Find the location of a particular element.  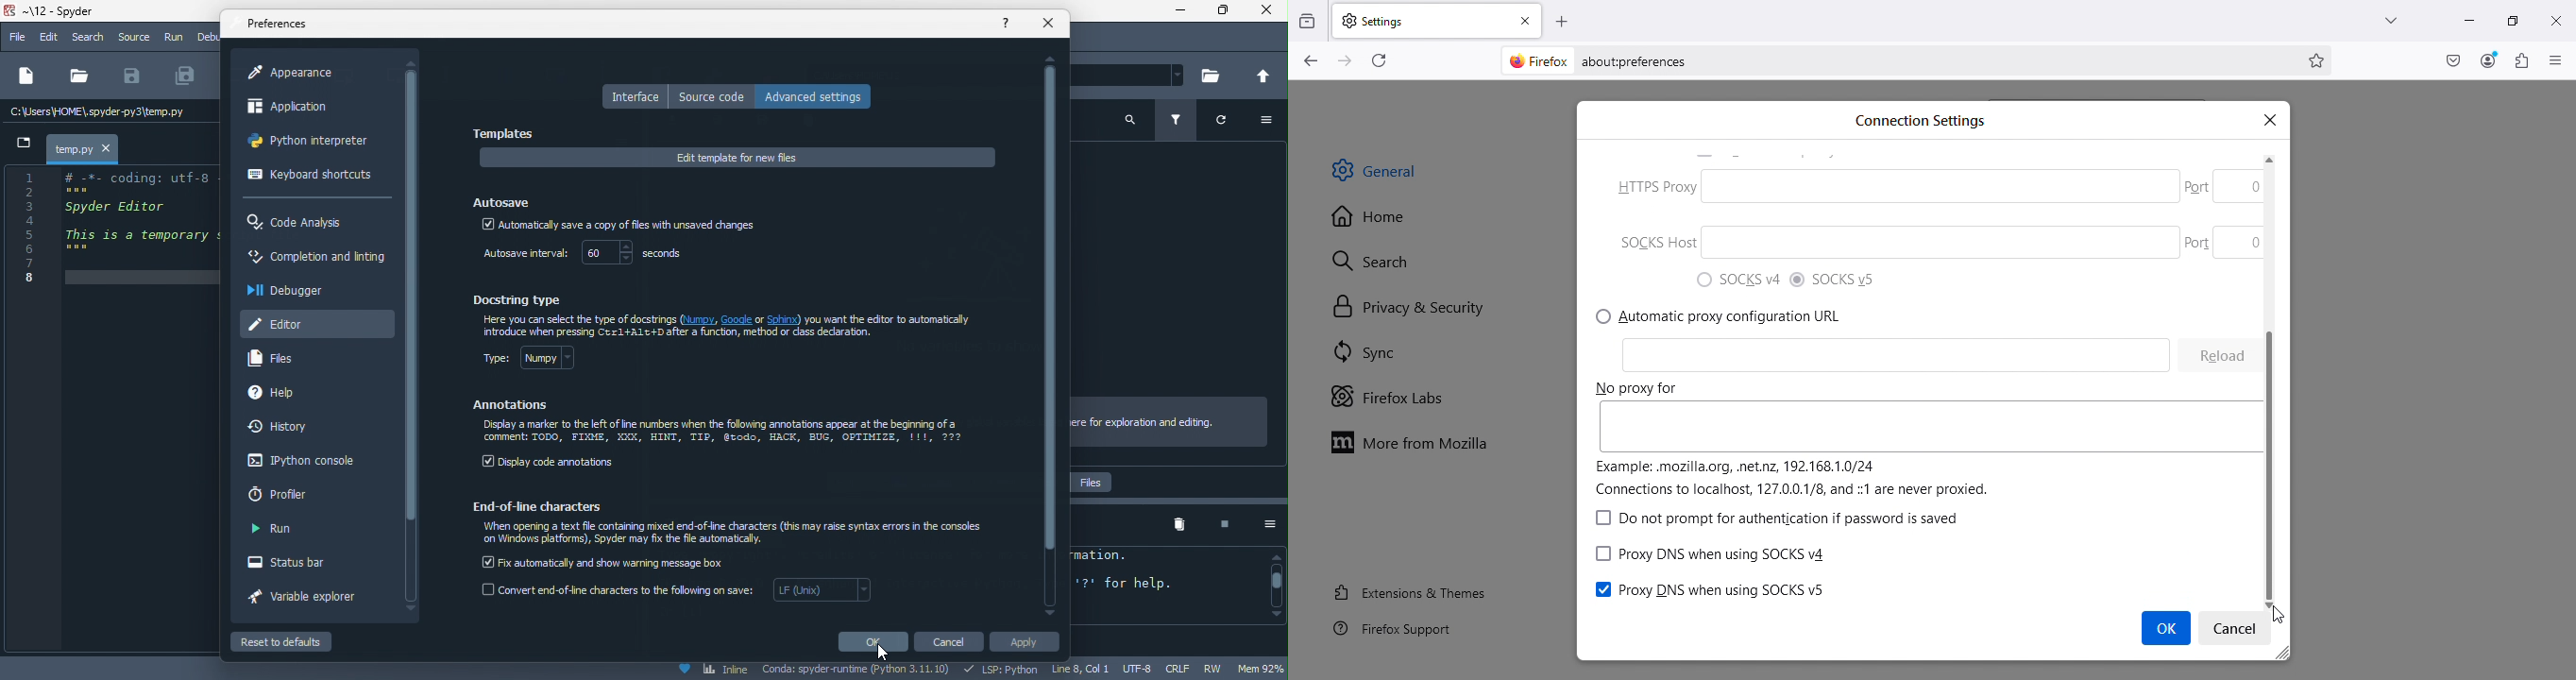

SOCKS Host is located at coordinates (1878, 461).